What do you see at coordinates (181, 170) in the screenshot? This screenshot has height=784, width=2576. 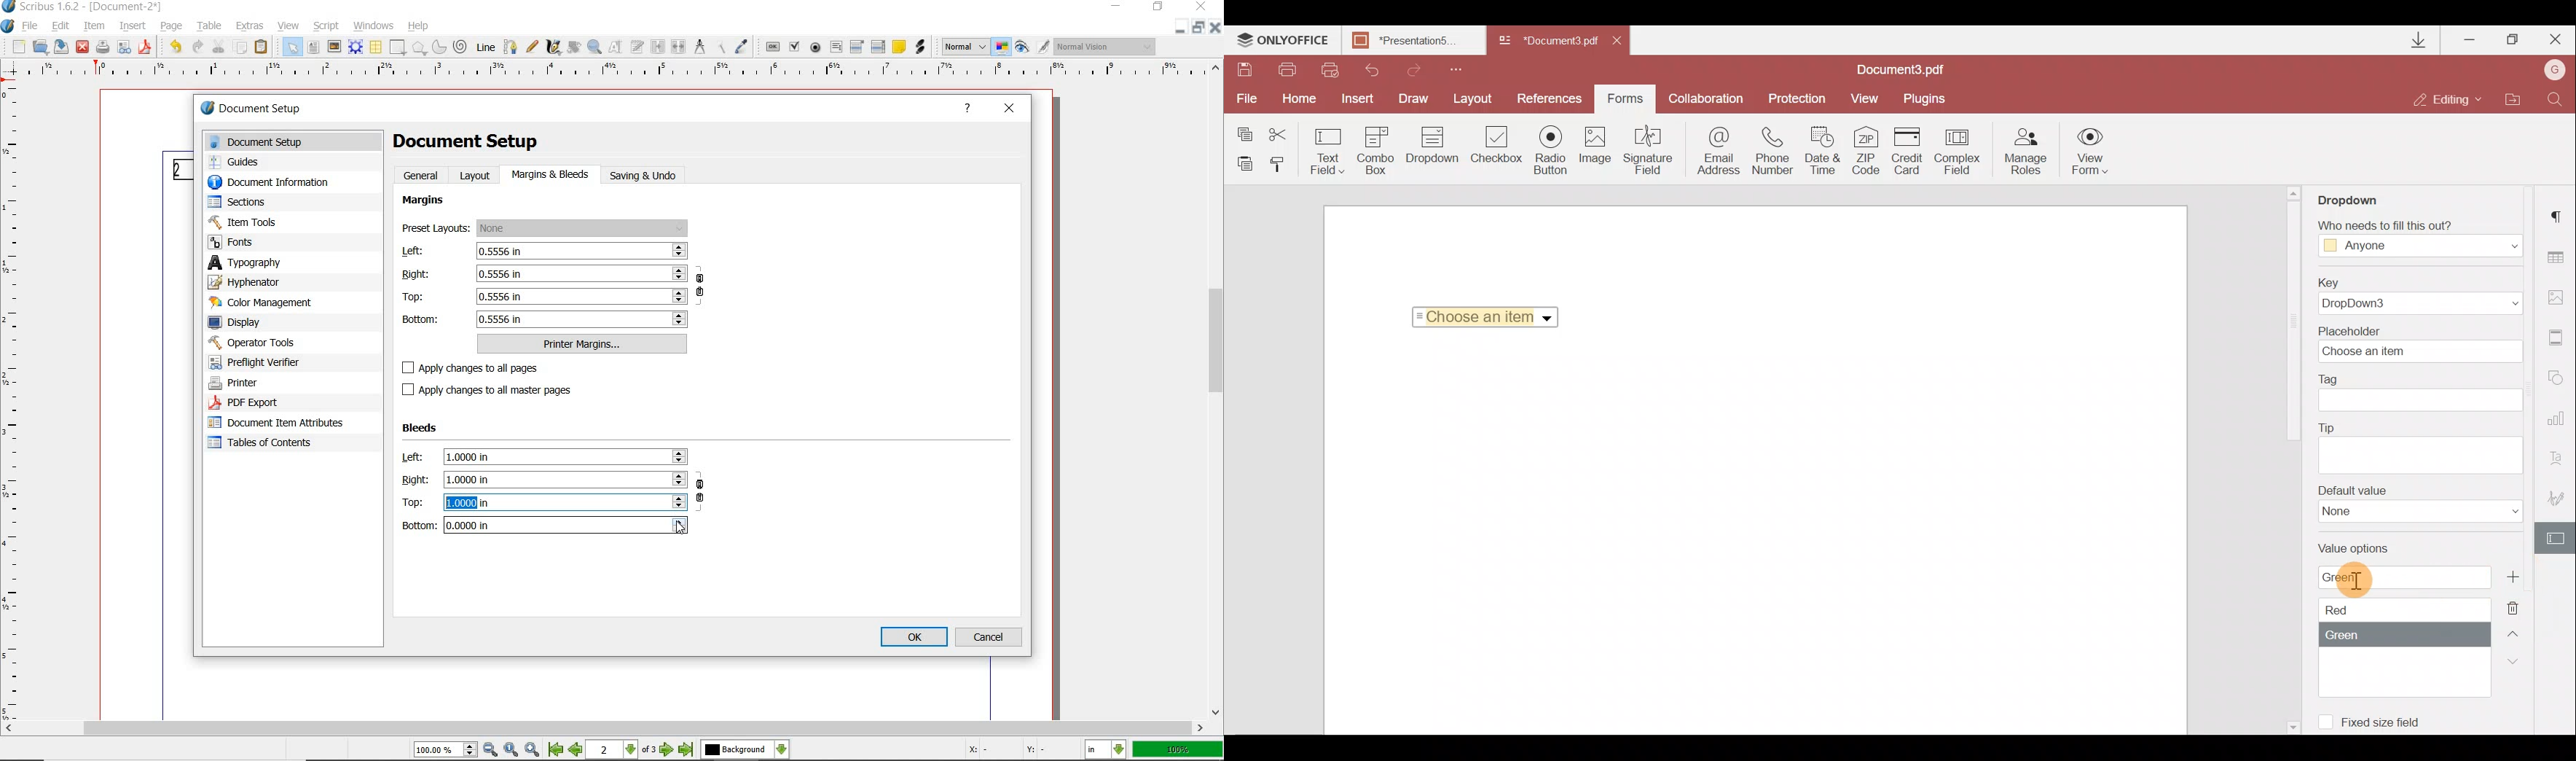 I see `Page 2 Numbering` at bounding box center [181, 170].